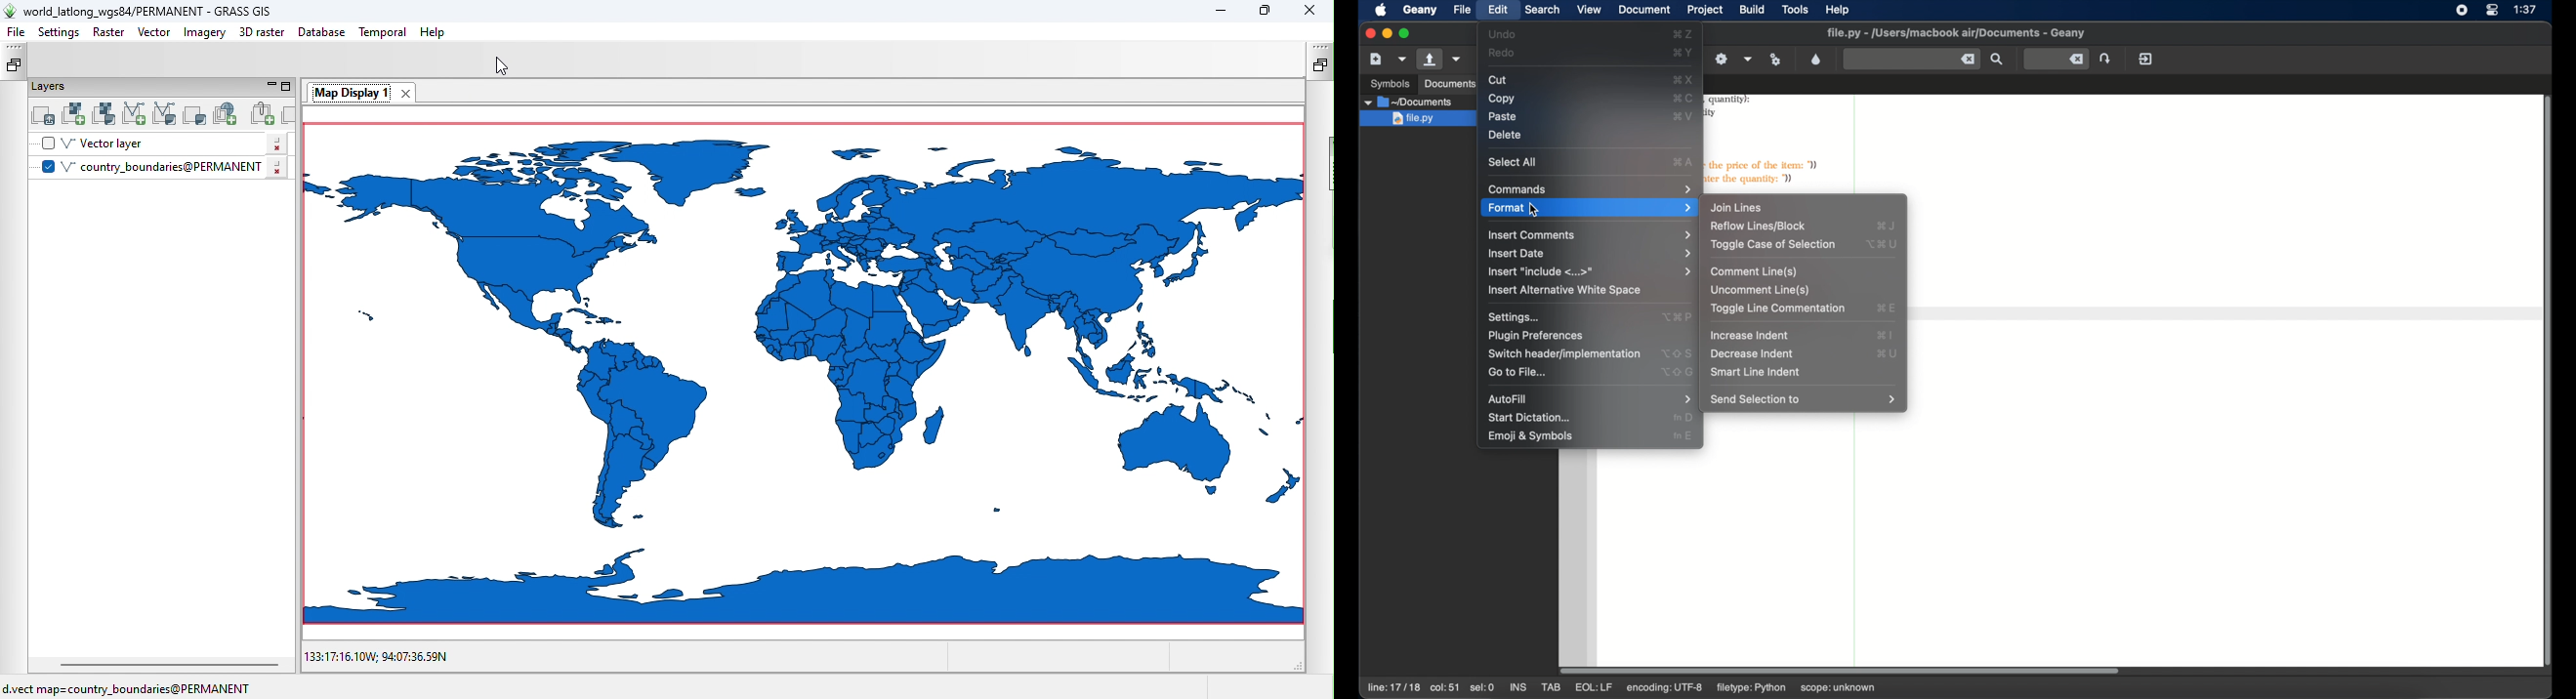 Image resolution: width=2576 pixels, height=700 pixels. What do you see at coordinates (1737, 207) in the screenshot?
I see `join lines` at bounding box center [1737, 207].